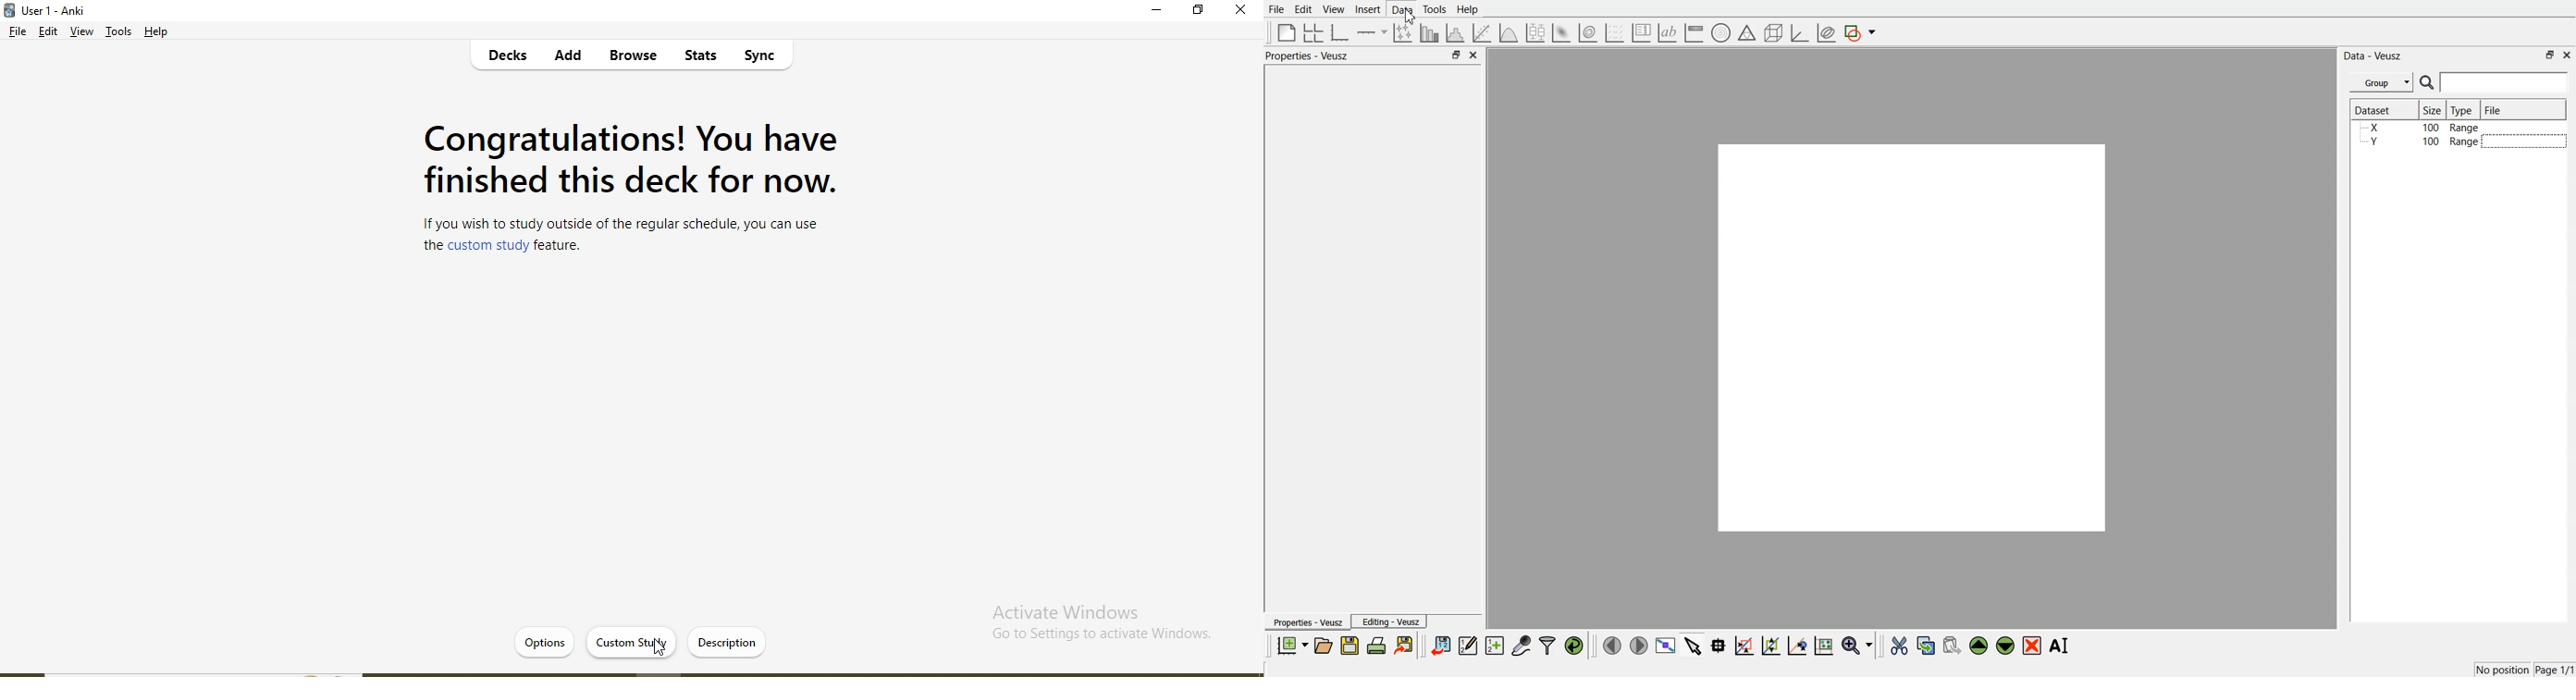 The height and width of the screenshot is (700, 2576). Describe the element at coordinates (697, 58) in the screenshot. I see `stats` at that location.